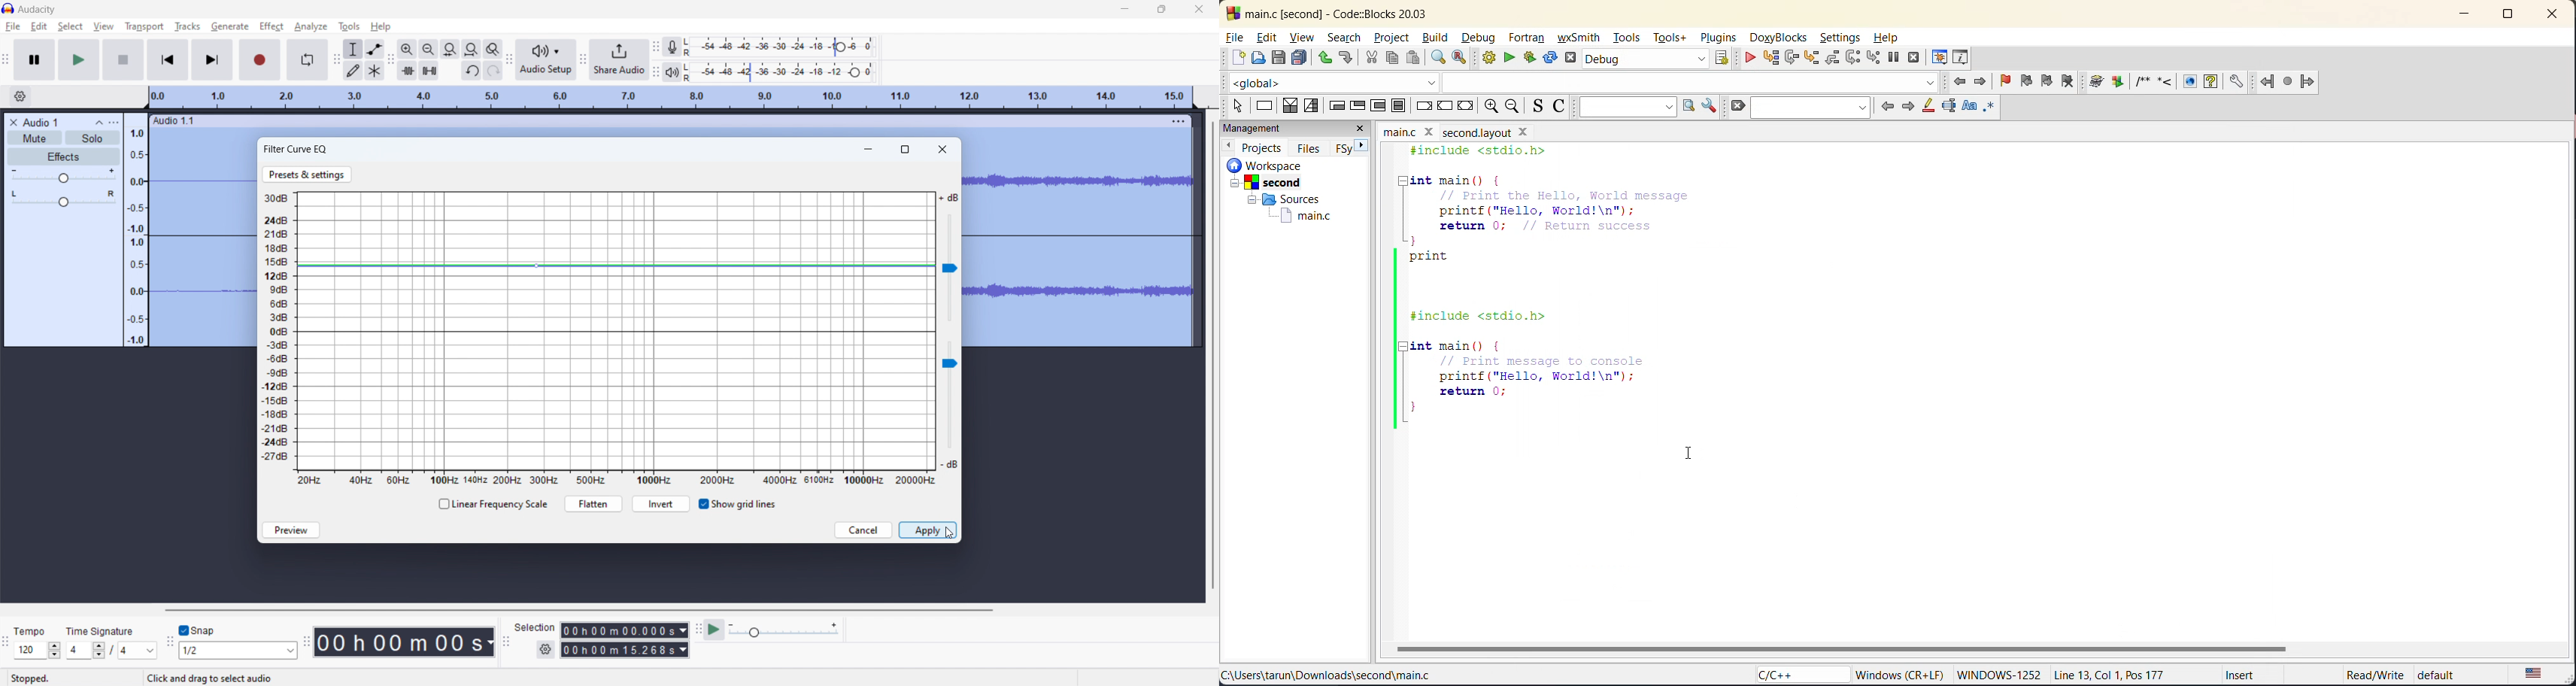 The height and width of the screenshot is (700, 2576). I want to click on show select target dialog, so click(1724, 60).